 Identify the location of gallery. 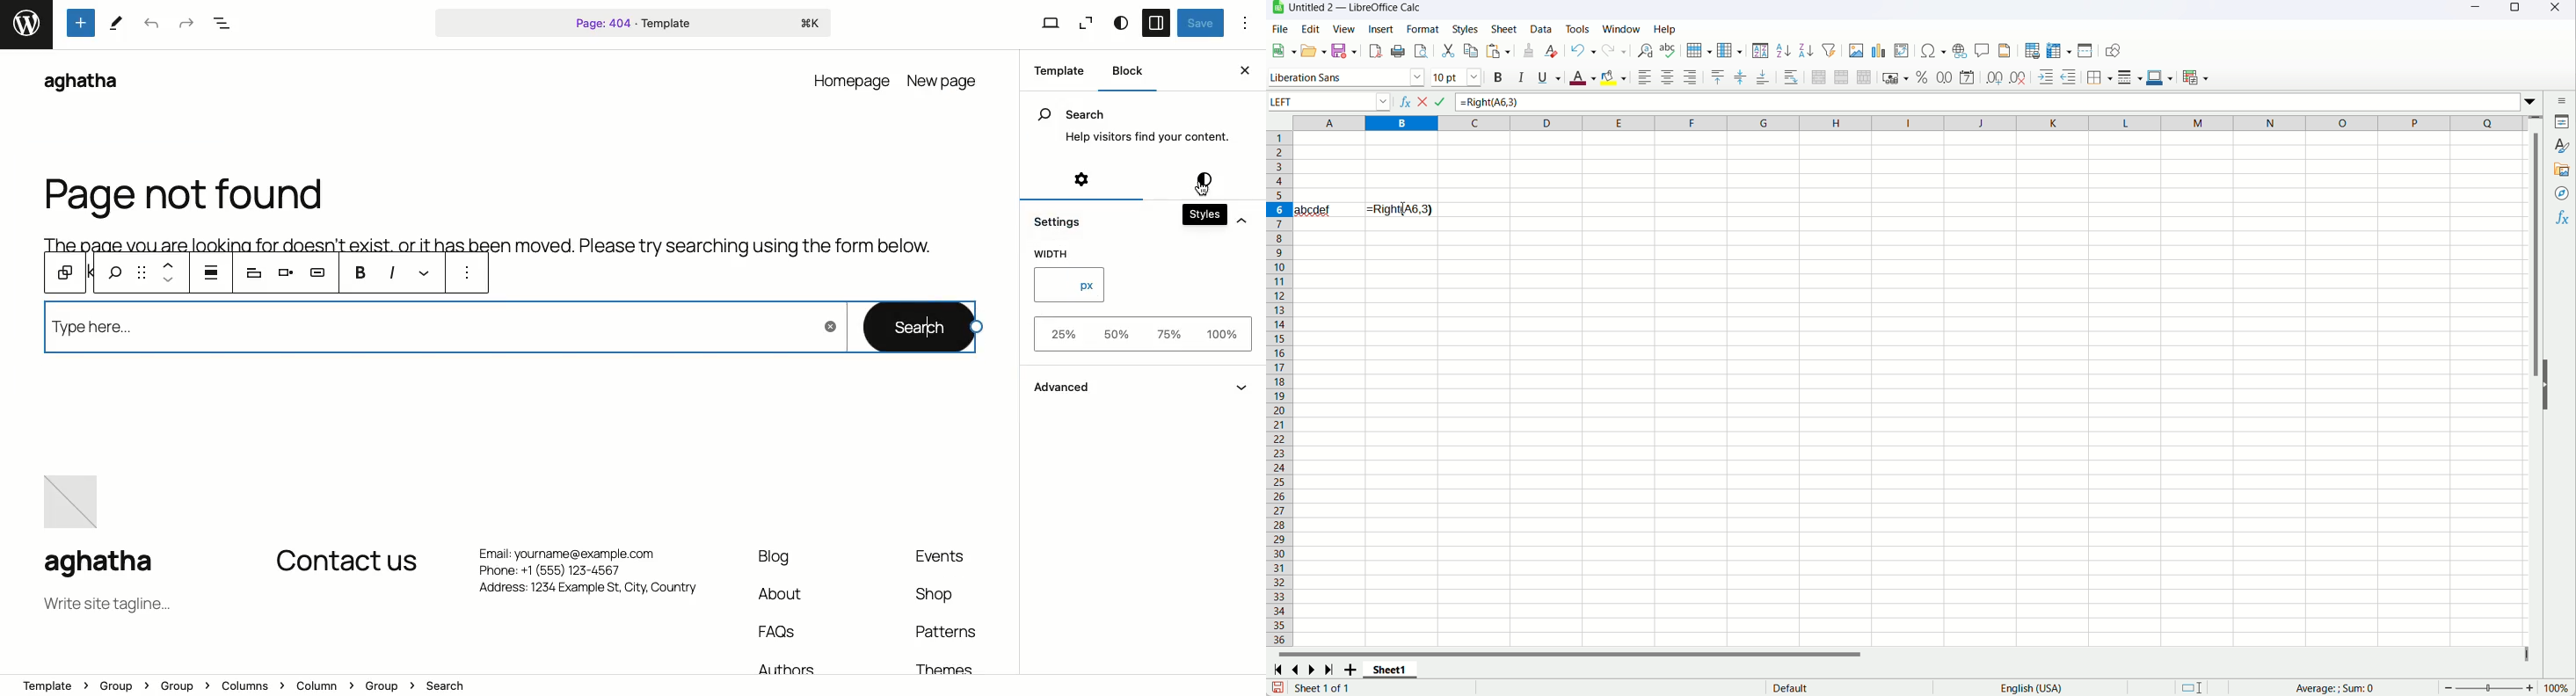
(2564, 171).